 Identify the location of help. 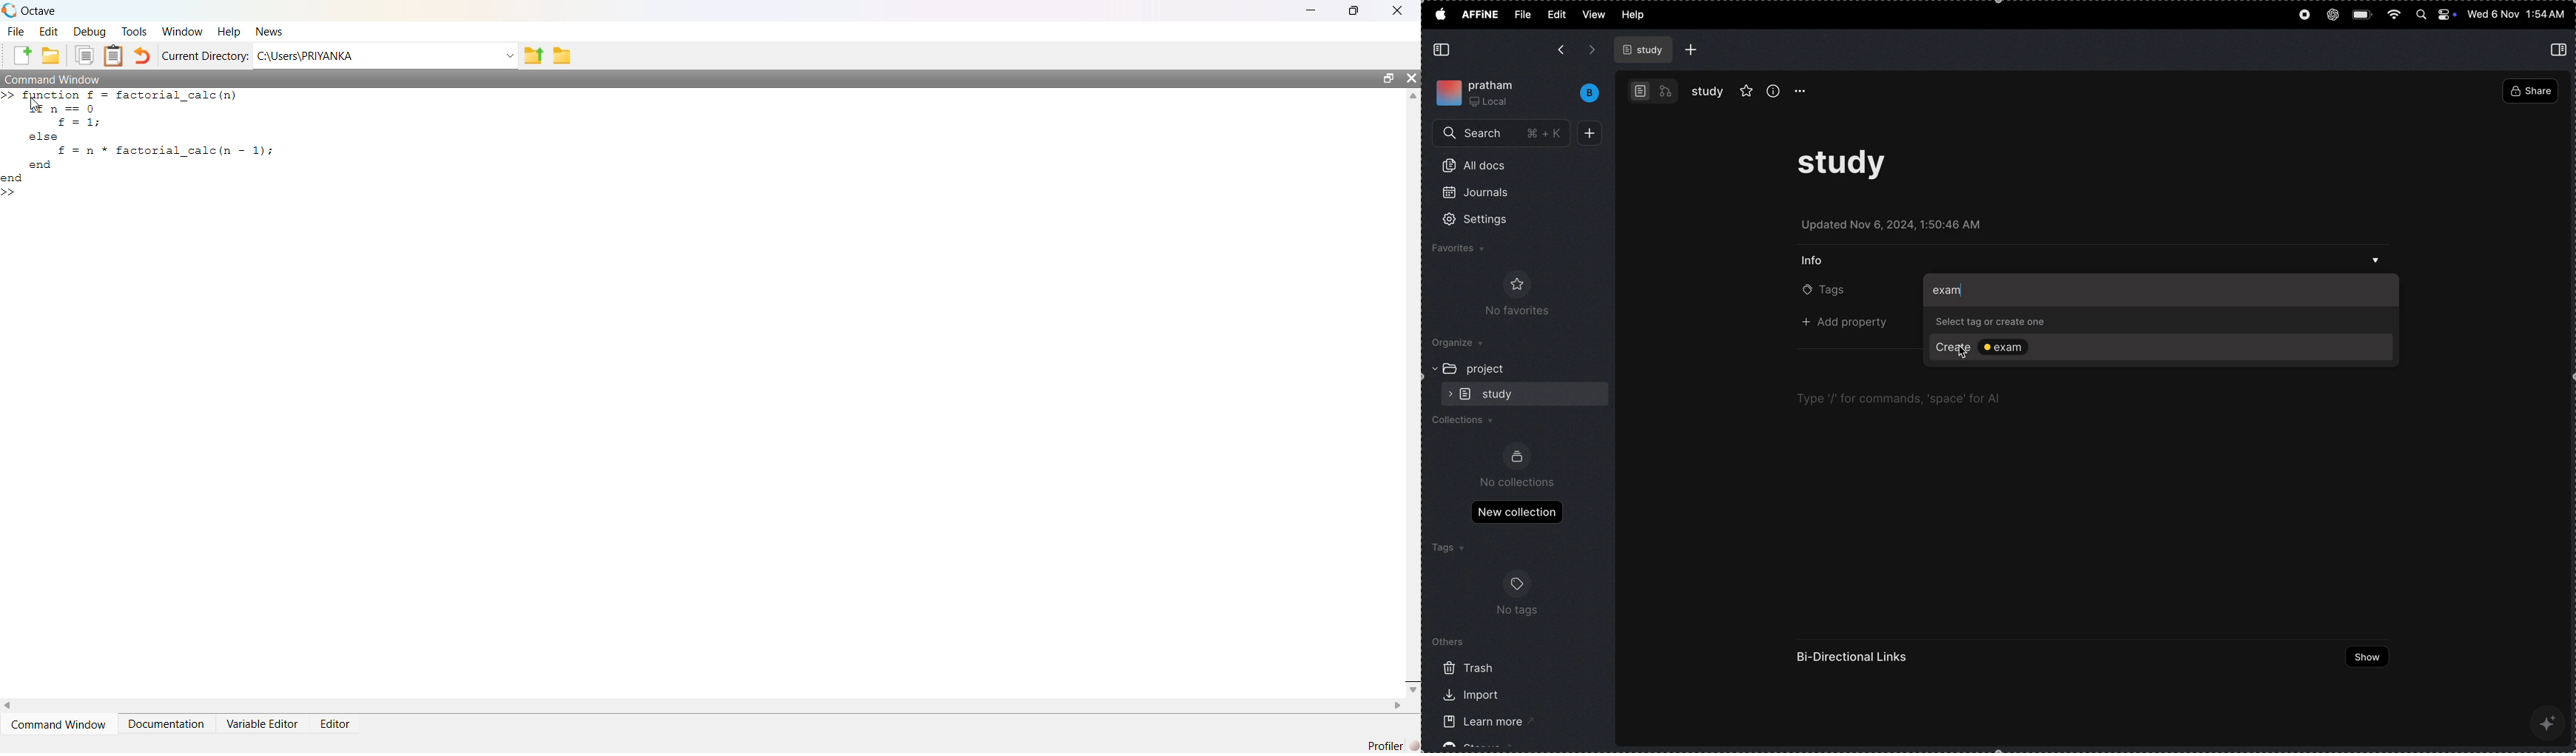
(231, 33).